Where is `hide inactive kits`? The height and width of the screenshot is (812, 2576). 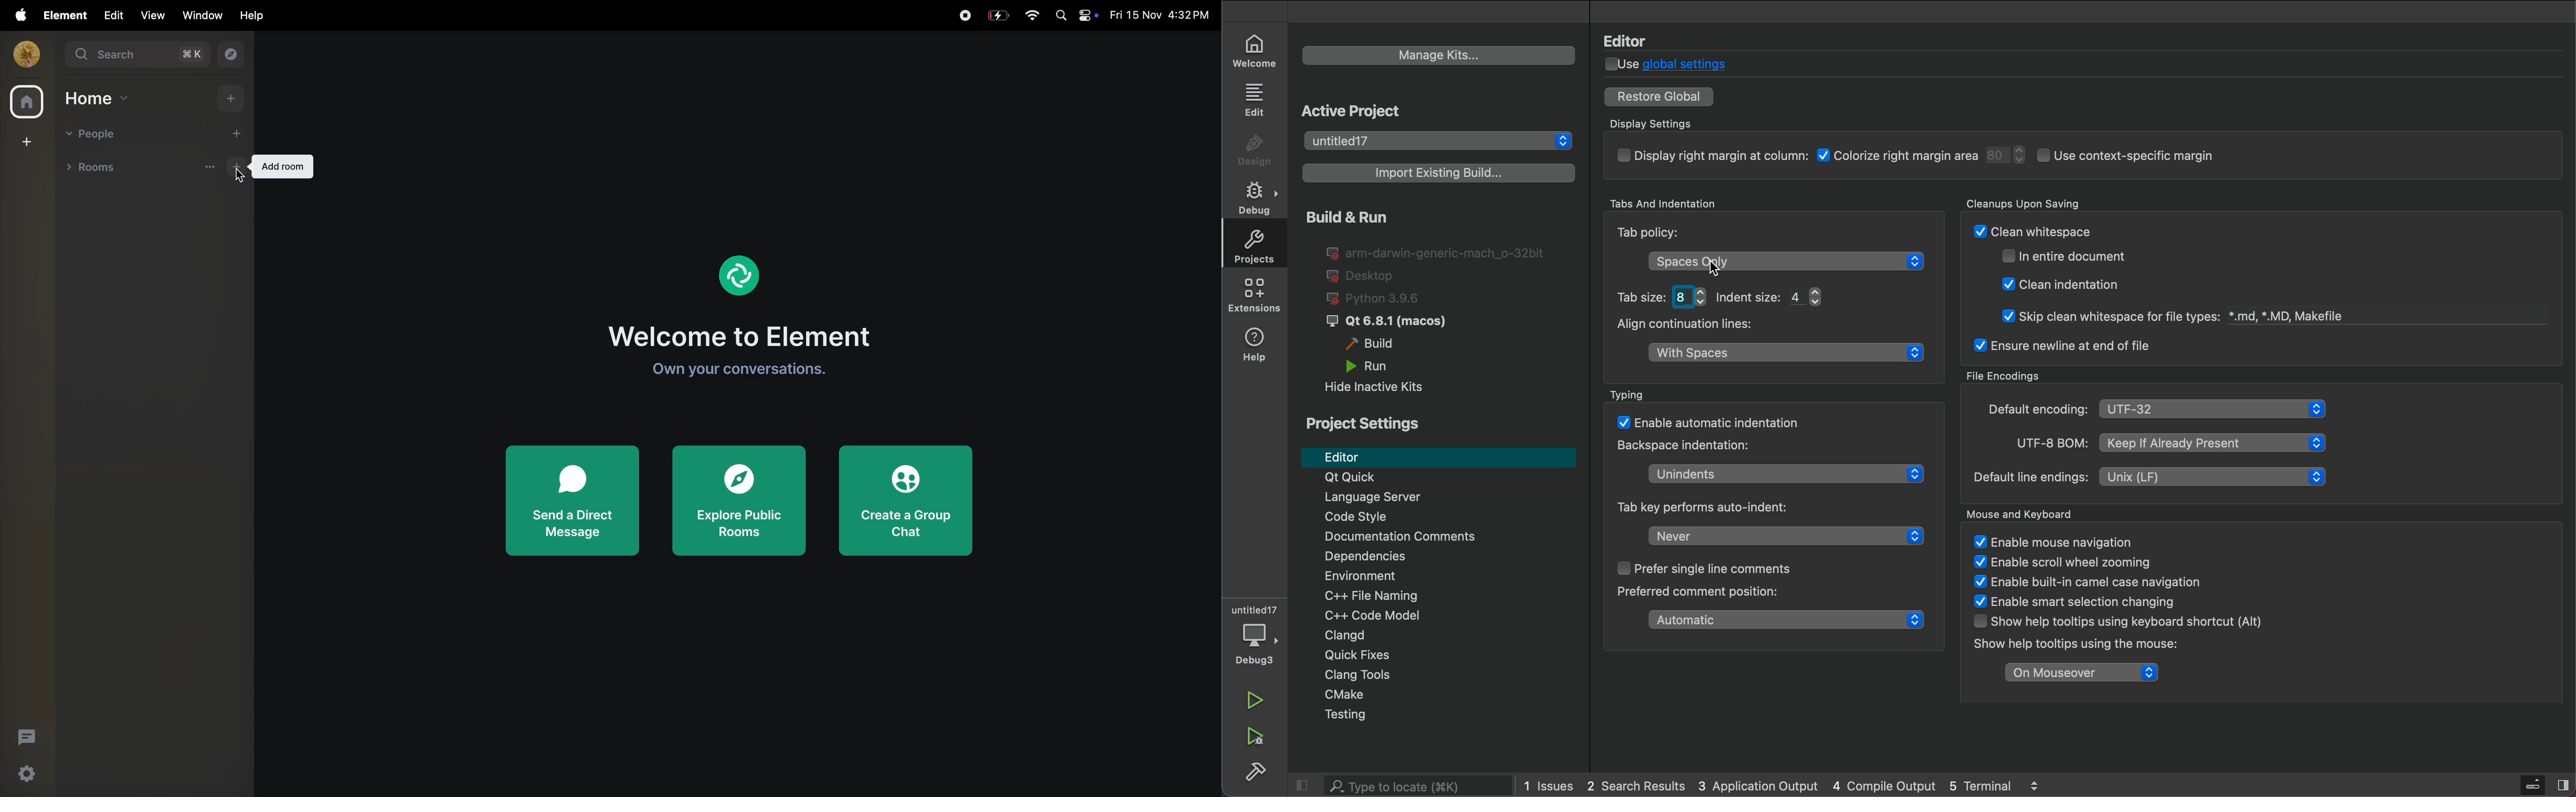
hide inactive kits is located at coordinates (1378, 388).